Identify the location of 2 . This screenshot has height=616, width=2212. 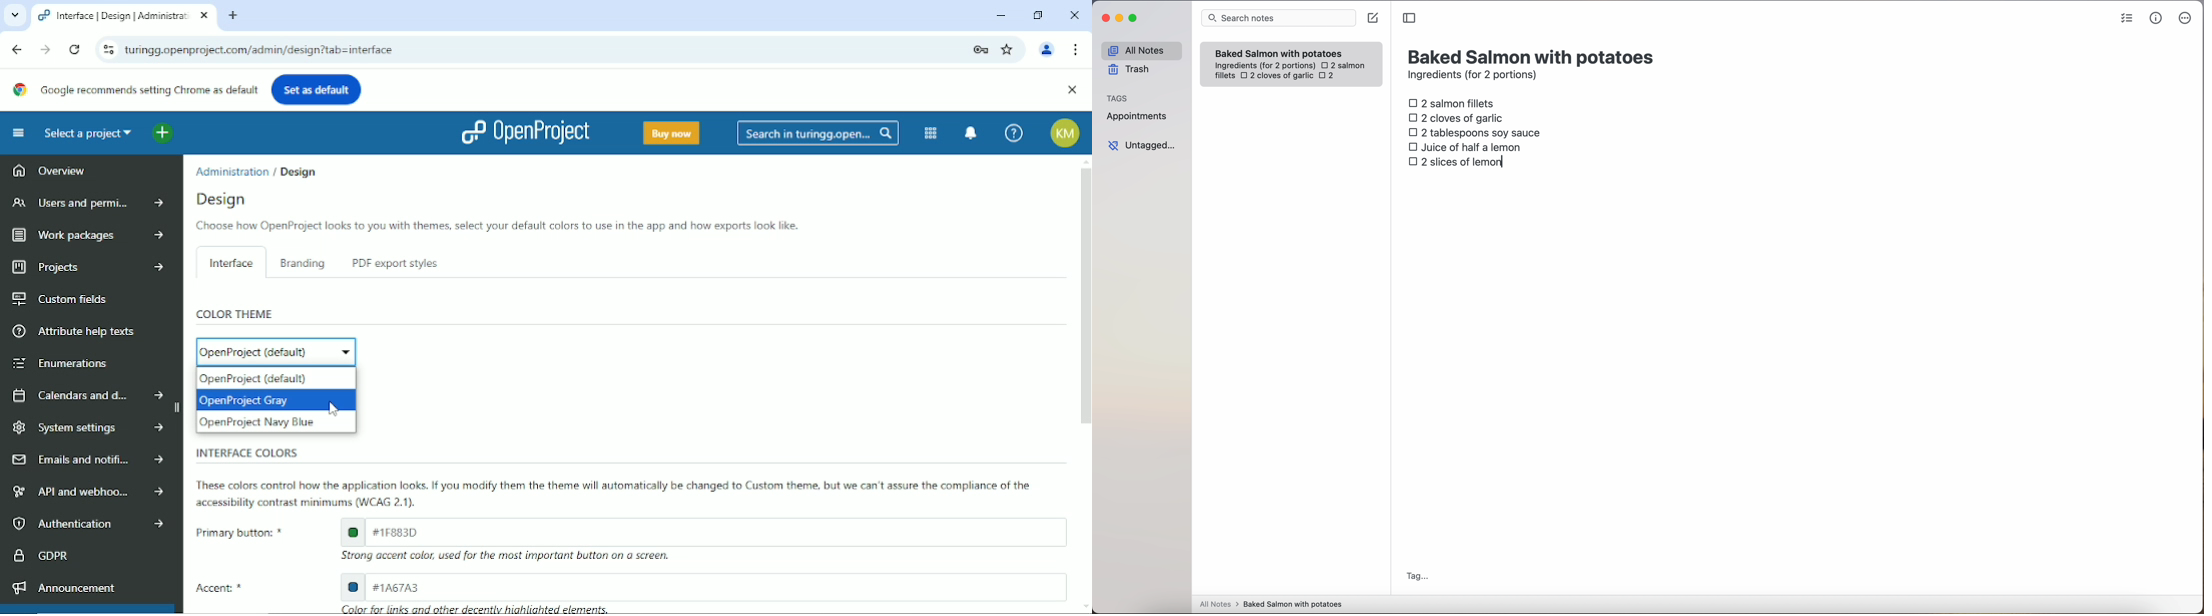
(1329, 76).